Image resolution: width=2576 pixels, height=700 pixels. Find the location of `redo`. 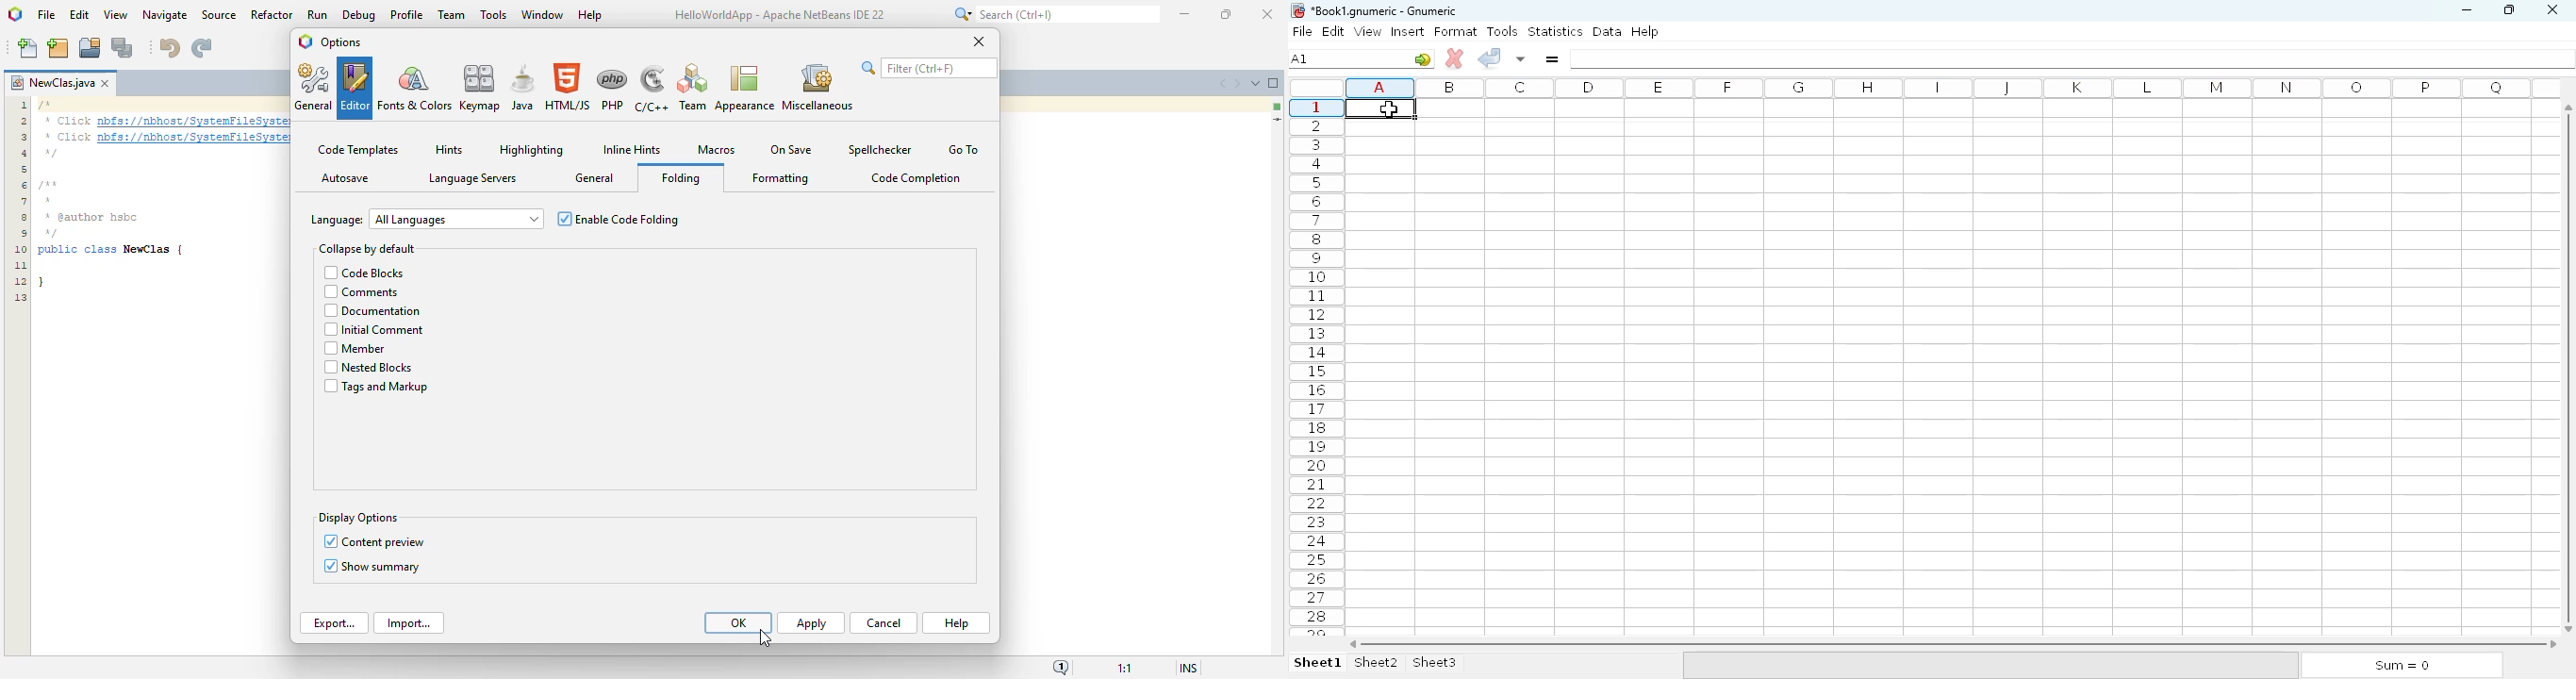

redo is located at coordinates (203, 48).